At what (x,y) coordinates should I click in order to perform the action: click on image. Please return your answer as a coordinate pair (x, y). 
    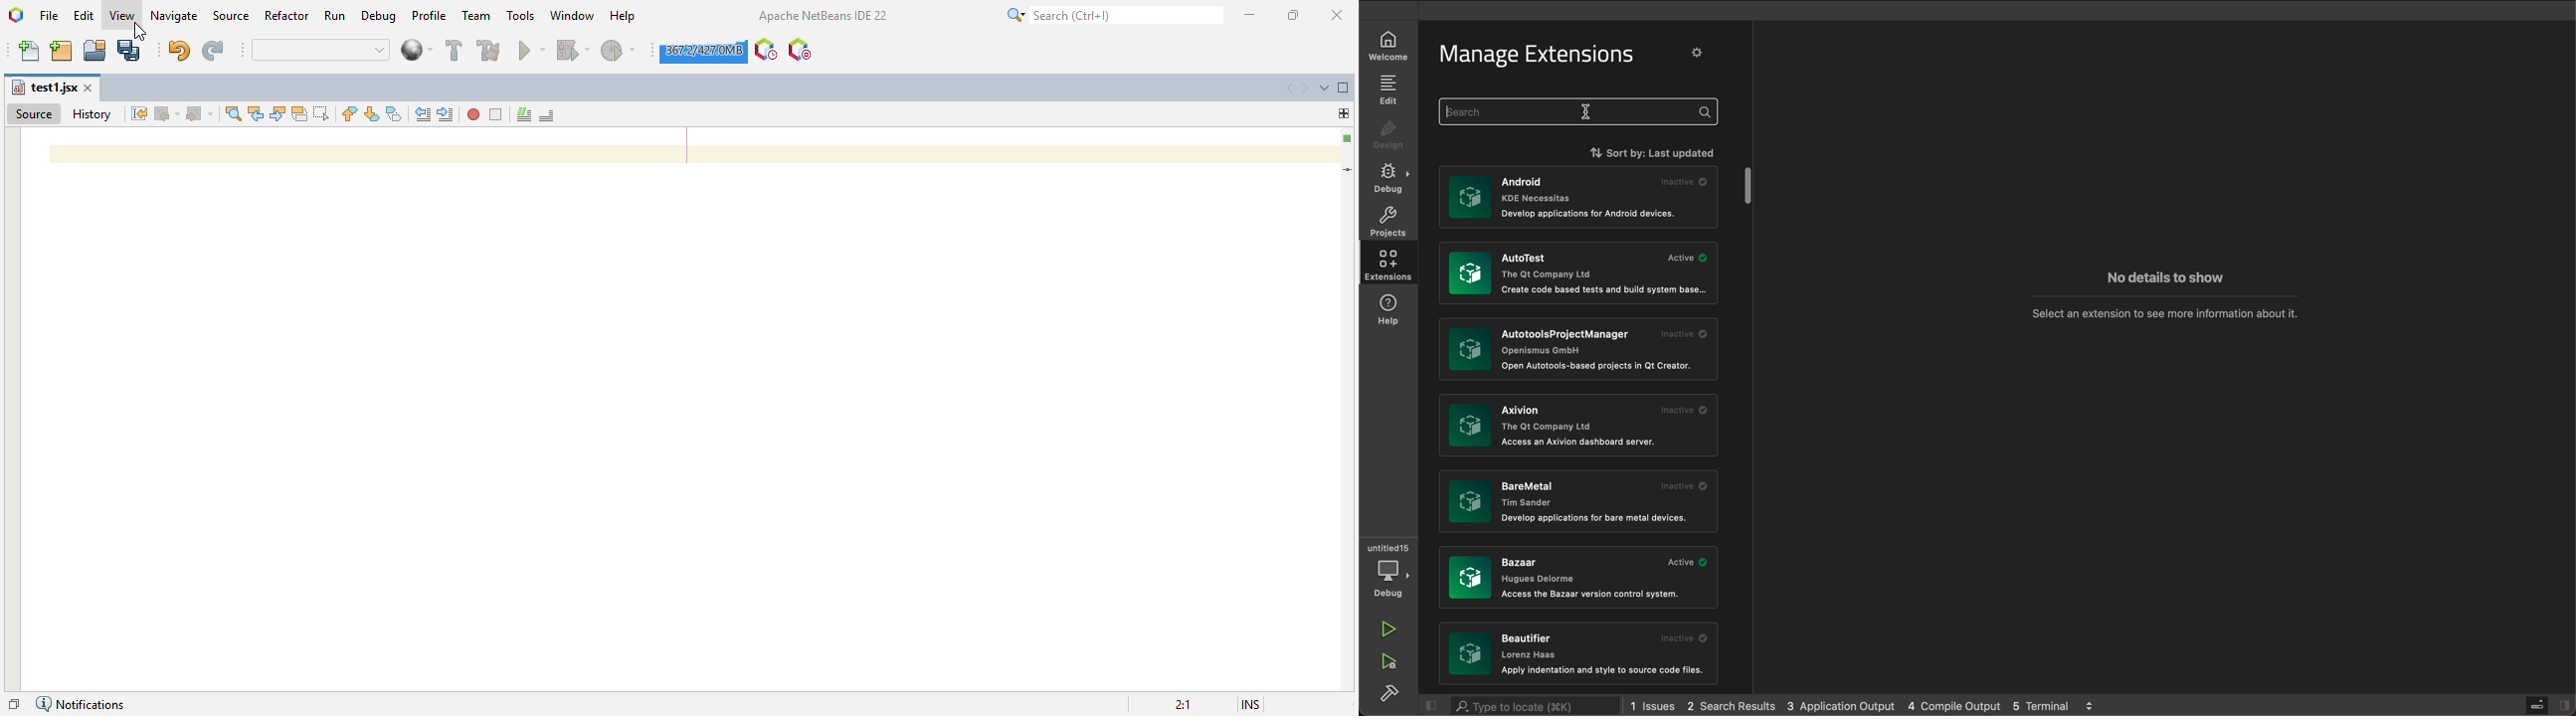
    Looking at the image, I should click on (1471, 197).